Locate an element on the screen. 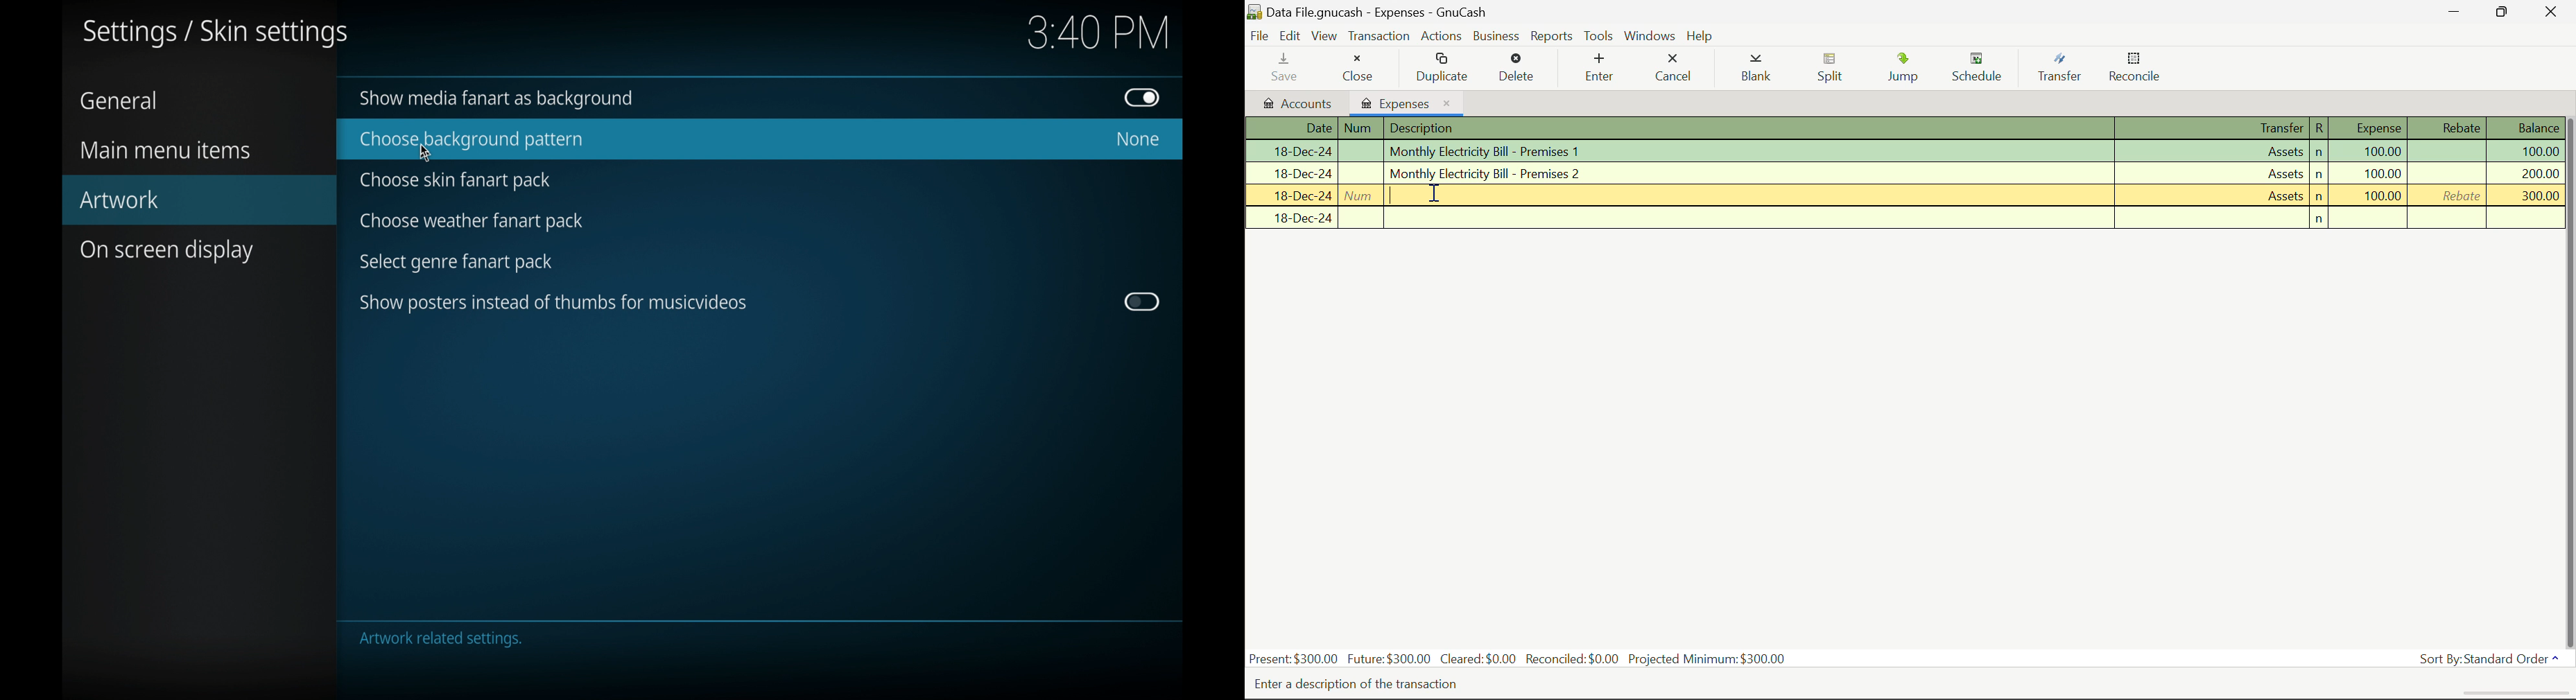 This screenshot has height=700, width=2576. show posters instead of thumbs for music videos is located at coordinates (555, 303).